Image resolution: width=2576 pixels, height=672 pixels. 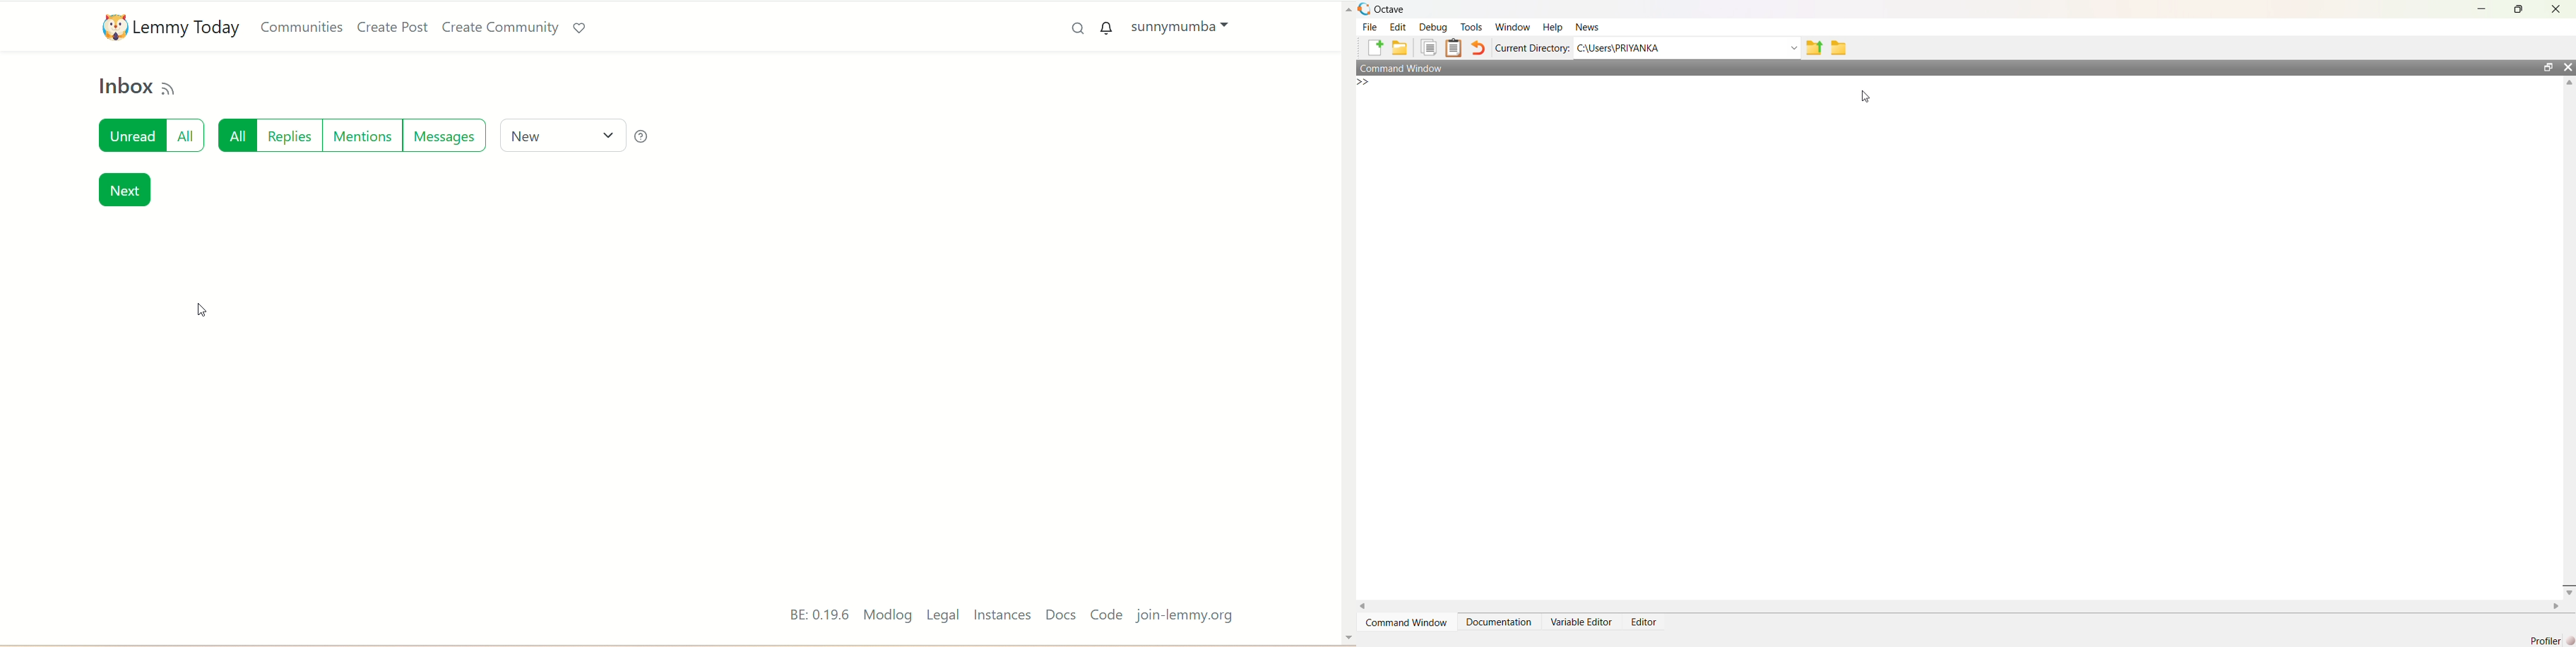 What do you see at coordinates (1002, 615) in the screenshot?
I see `Instances` at bounding box center [1002, 615].